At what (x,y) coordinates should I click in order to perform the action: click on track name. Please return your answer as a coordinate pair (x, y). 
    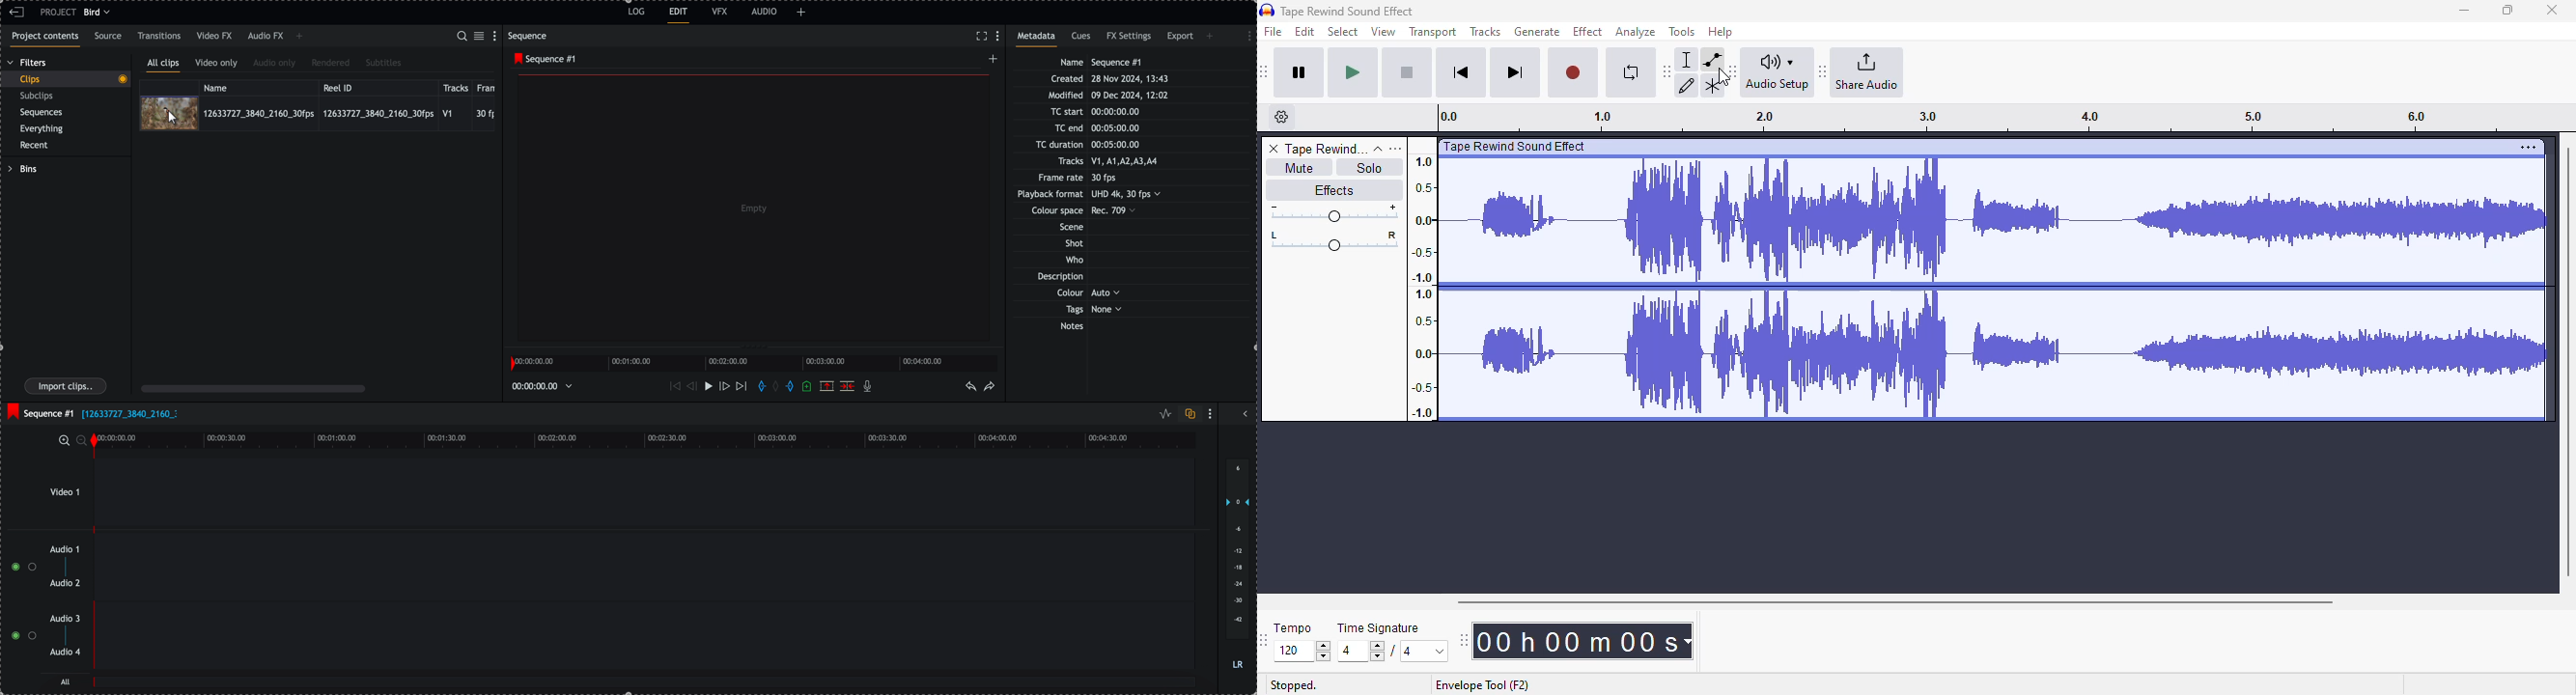
    Looking at the image, I should click on (1326, 150).